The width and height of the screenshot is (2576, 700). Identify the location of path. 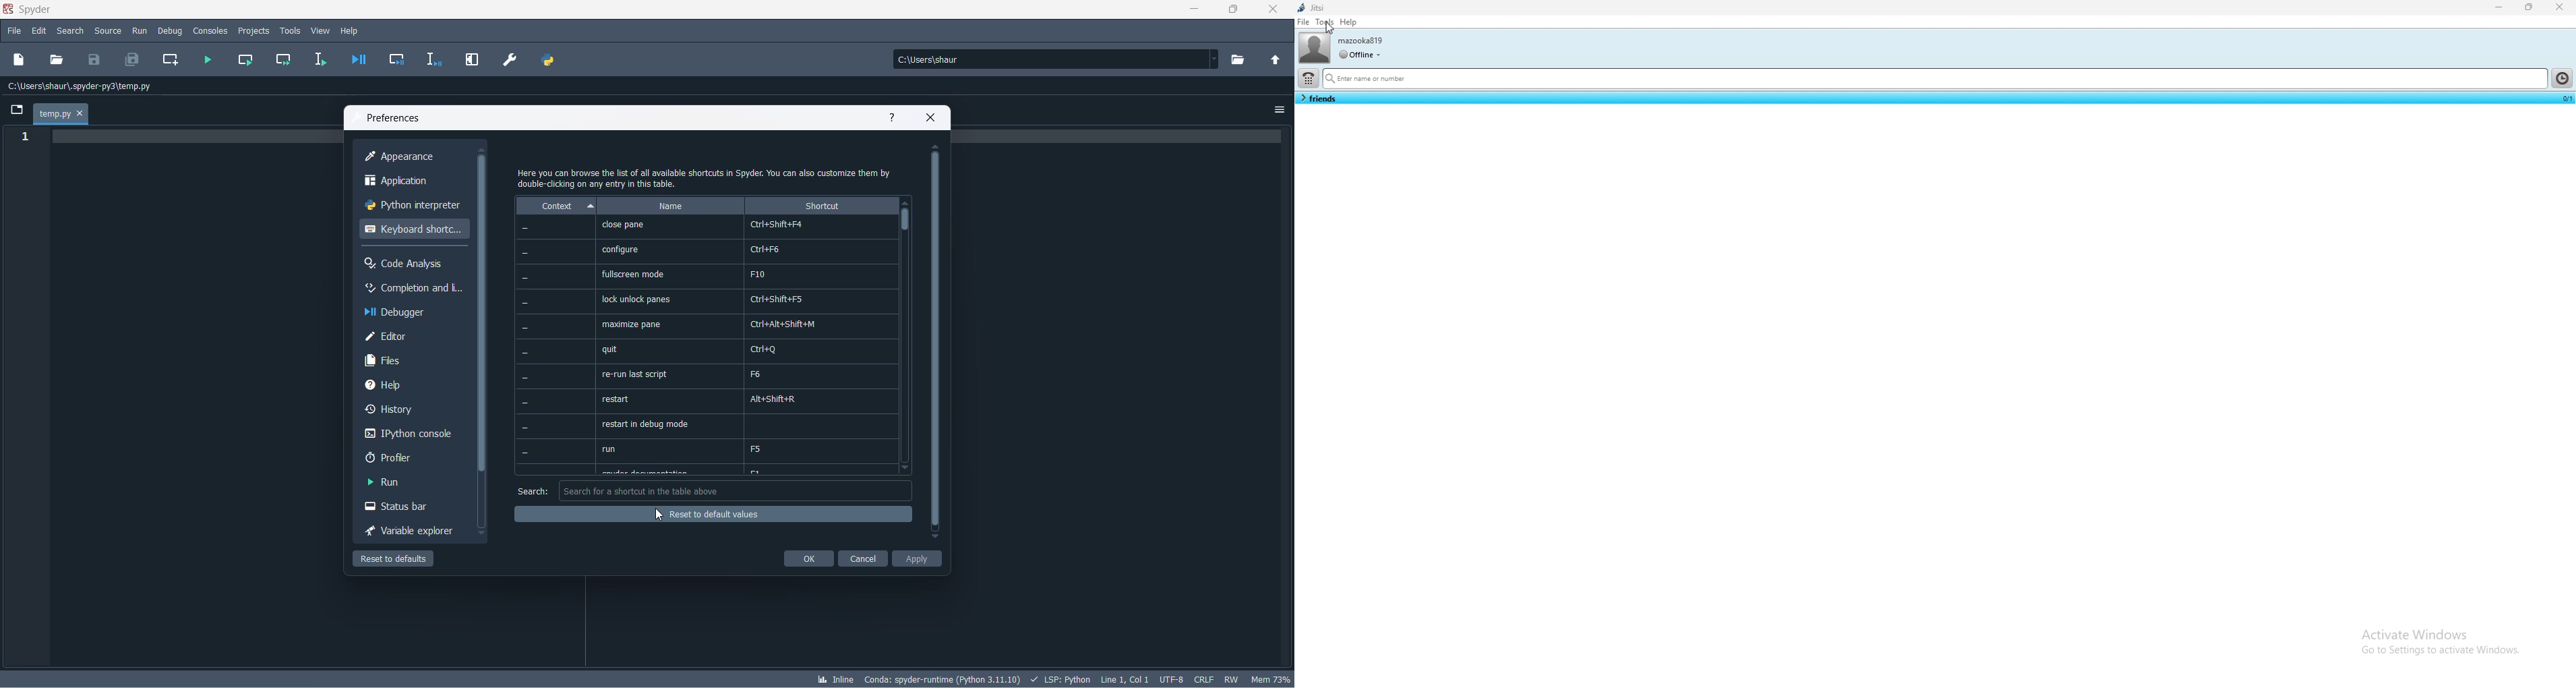
(82, 88).